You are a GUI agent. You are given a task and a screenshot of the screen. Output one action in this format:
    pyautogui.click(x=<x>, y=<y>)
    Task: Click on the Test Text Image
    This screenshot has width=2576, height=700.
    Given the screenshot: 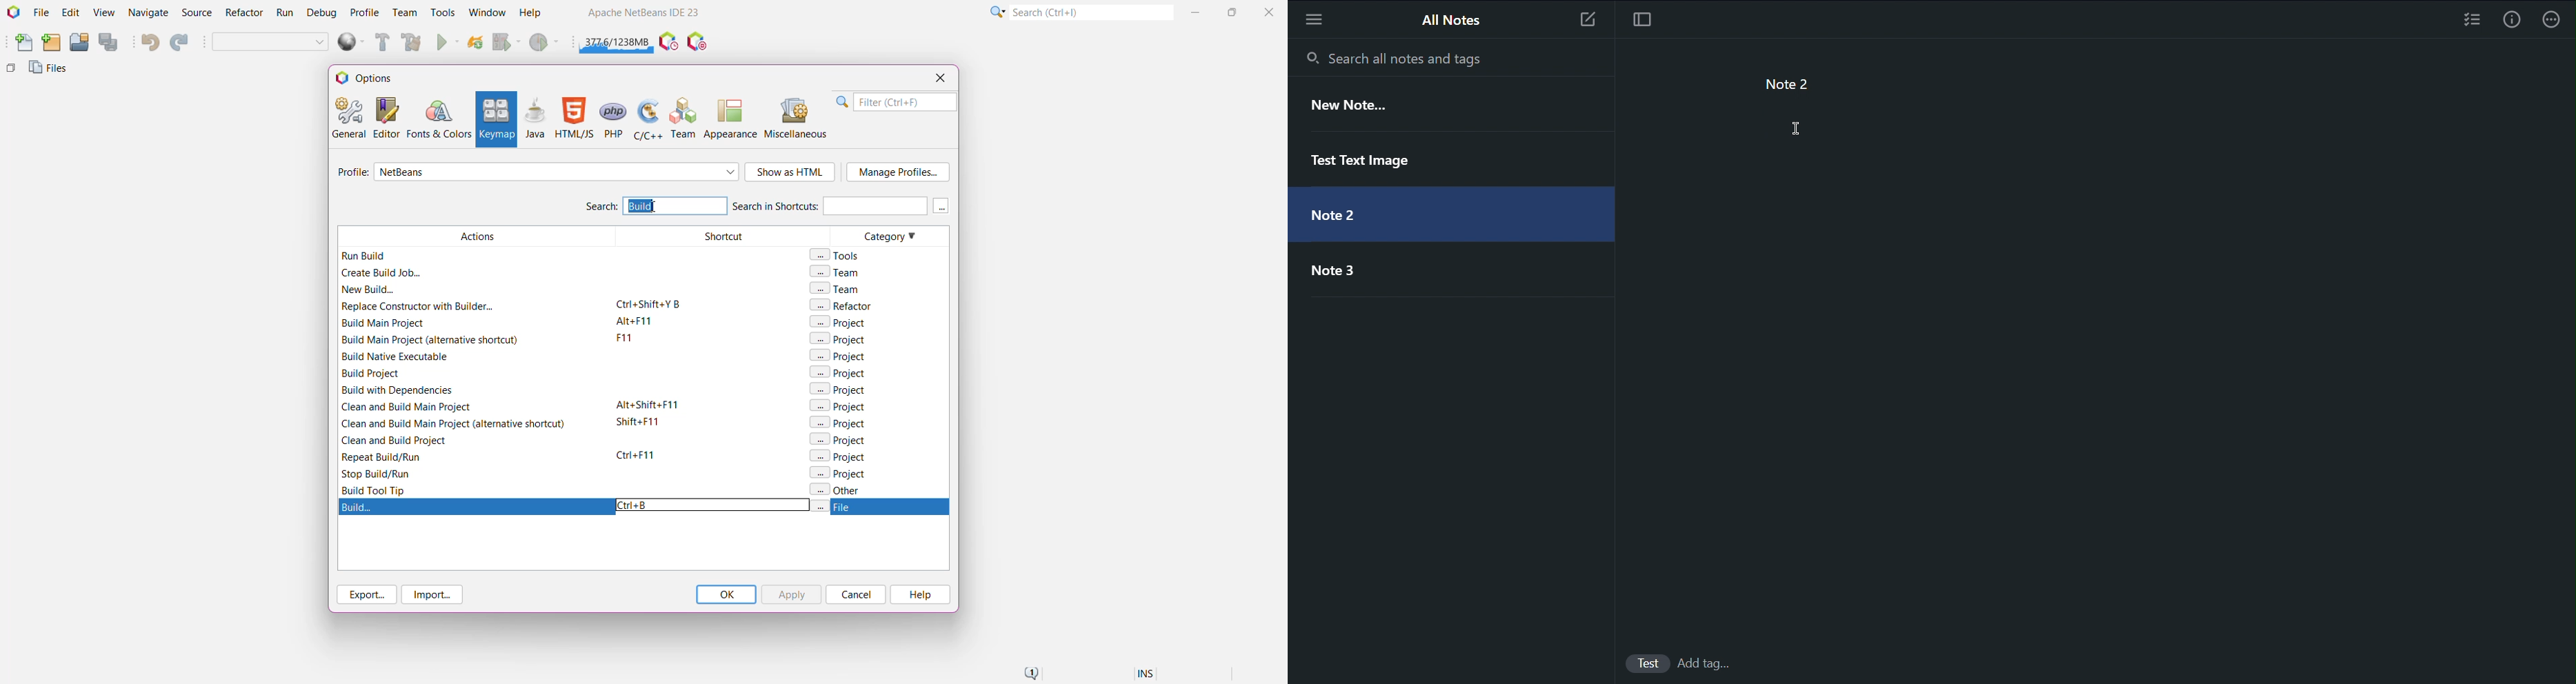 What is the action you would take?
    pyautogui.click(x=1361, y=157)
    